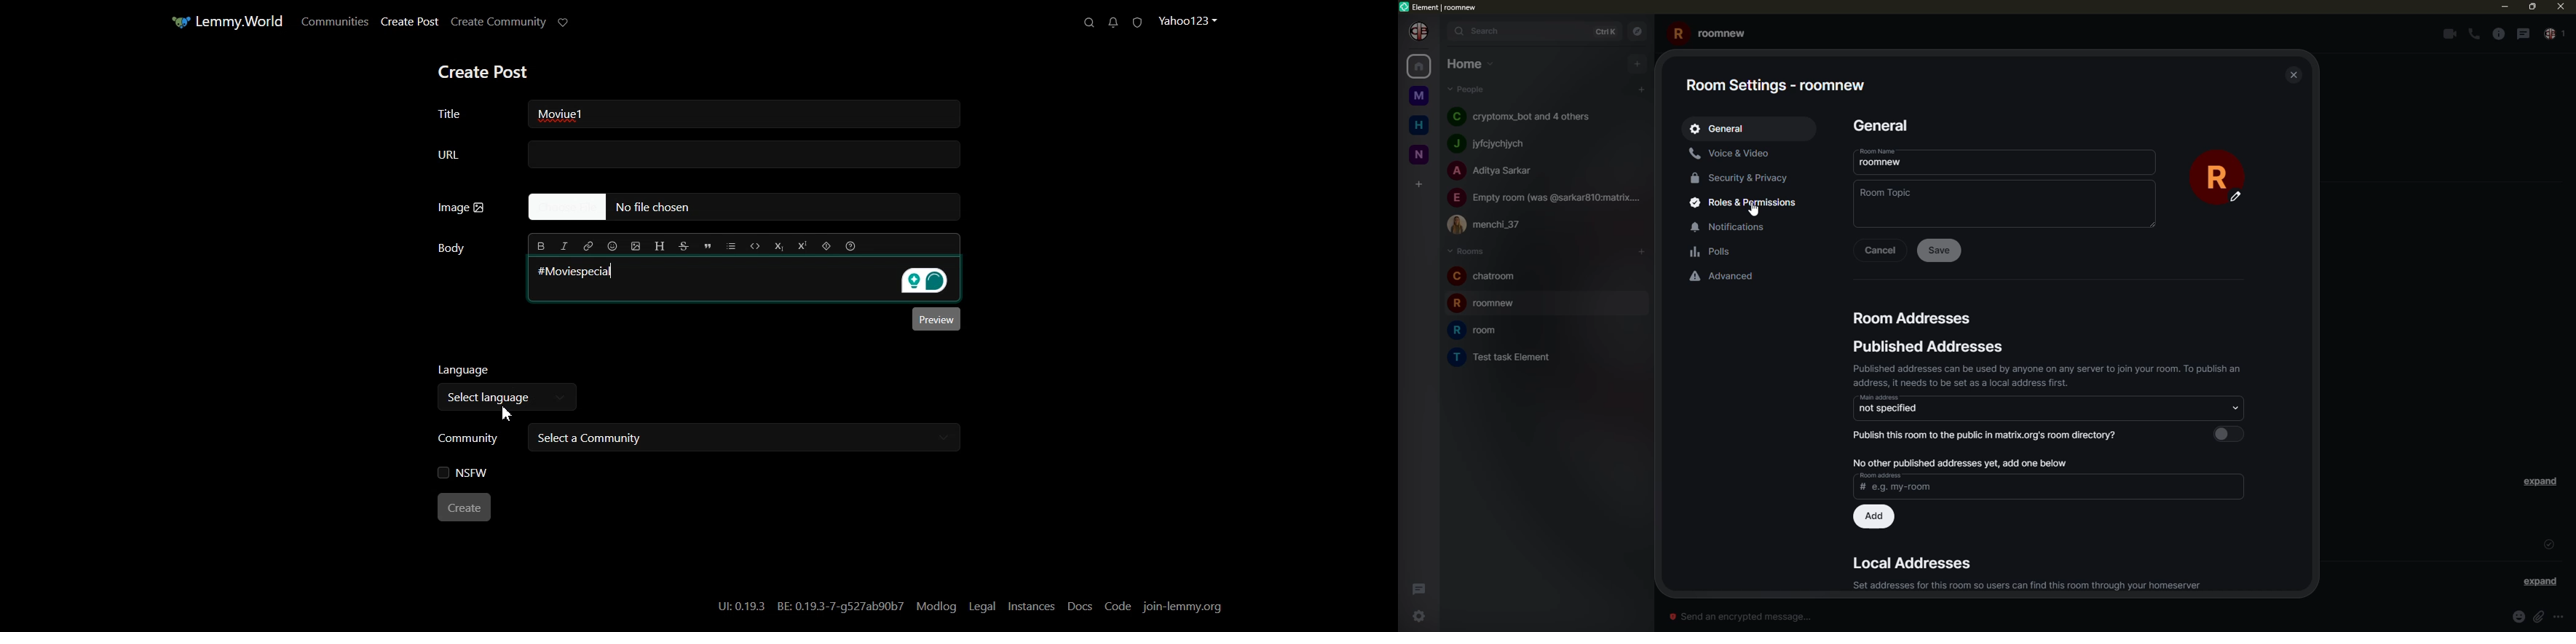  What do you see at coordinates (1470, 90) in the screenshot?
I see `people` at bounding box center [1470, 90].